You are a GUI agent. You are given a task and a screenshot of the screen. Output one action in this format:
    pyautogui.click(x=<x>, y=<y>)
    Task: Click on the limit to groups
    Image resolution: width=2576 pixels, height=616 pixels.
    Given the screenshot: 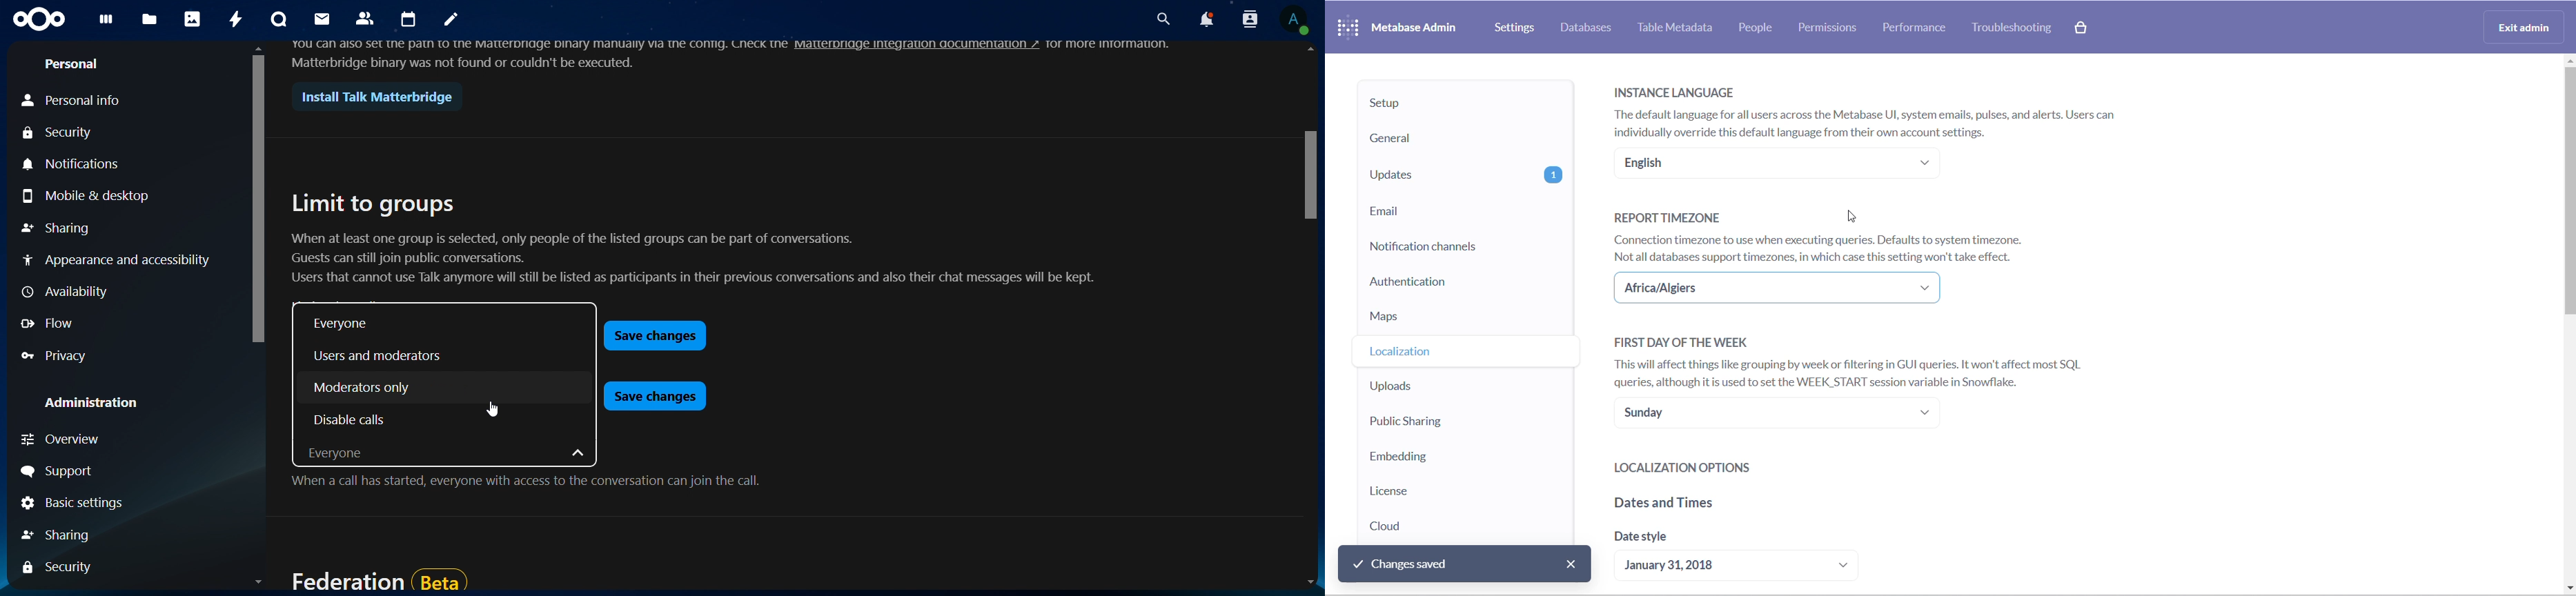 What is the action you would take?
    pyautogui.click(x=373, y=204)
    